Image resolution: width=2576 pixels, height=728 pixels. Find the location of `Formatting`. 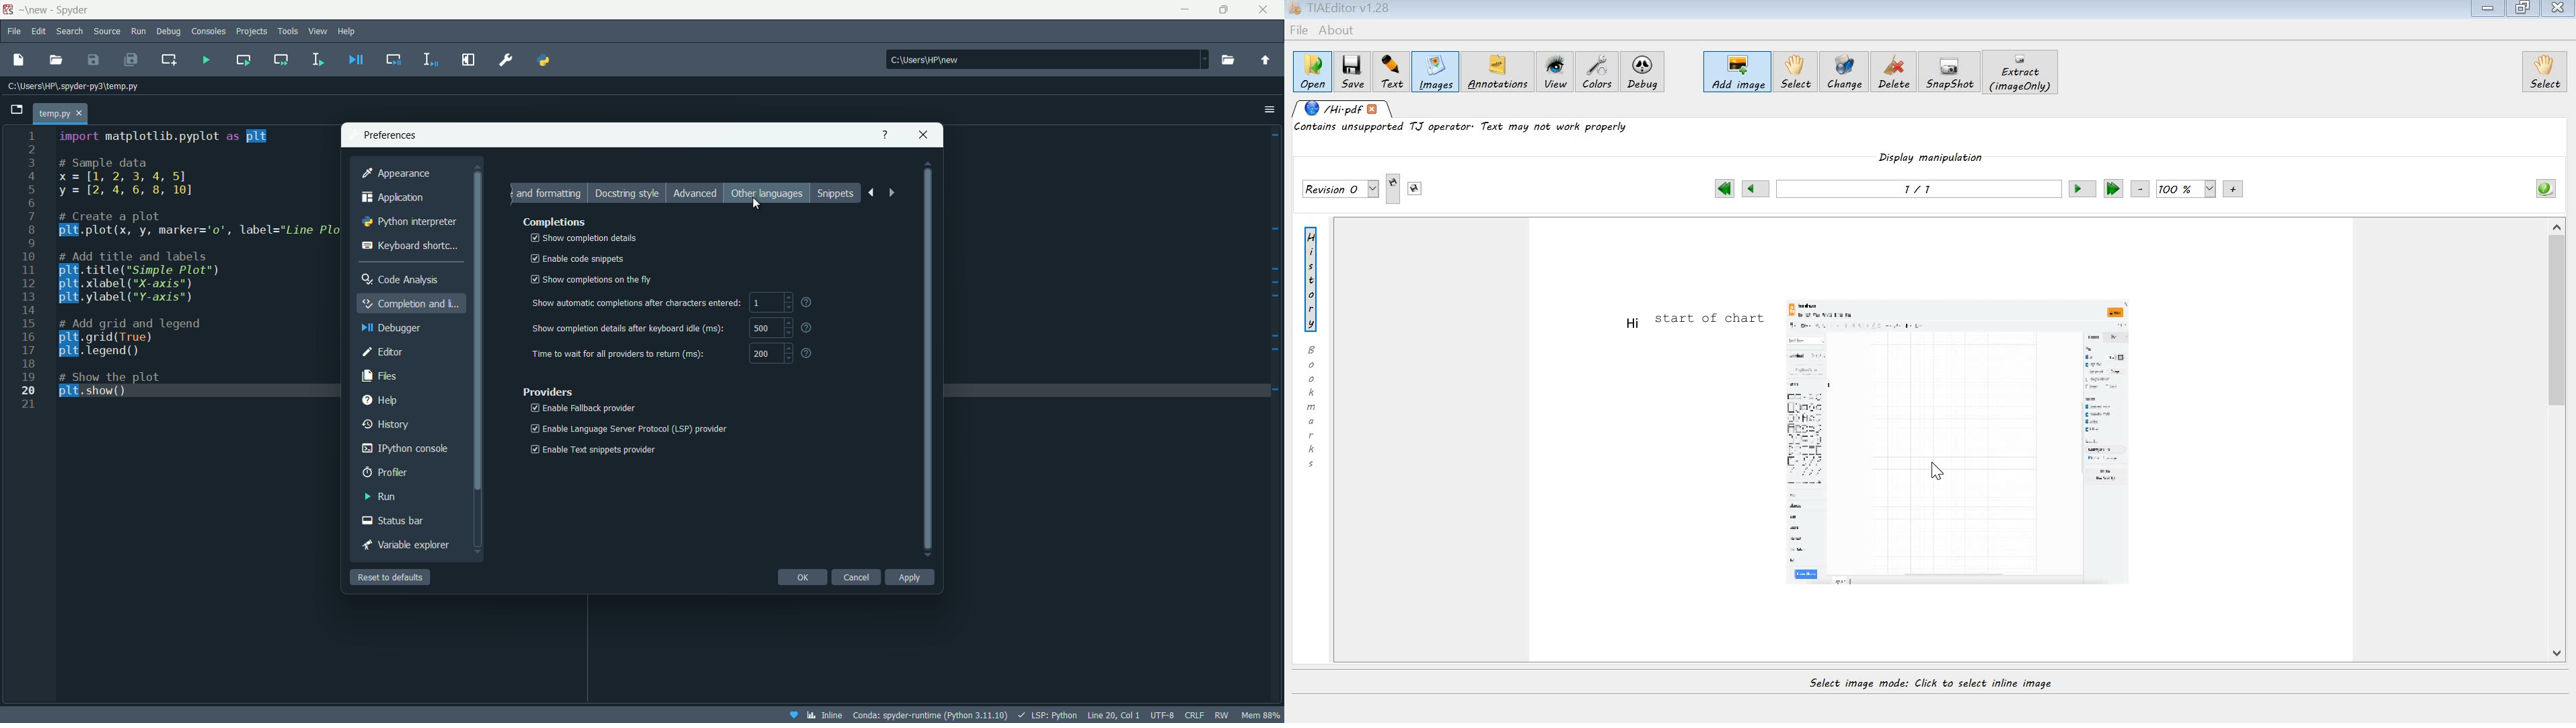

Formatting is located at coordinates (551, 193).